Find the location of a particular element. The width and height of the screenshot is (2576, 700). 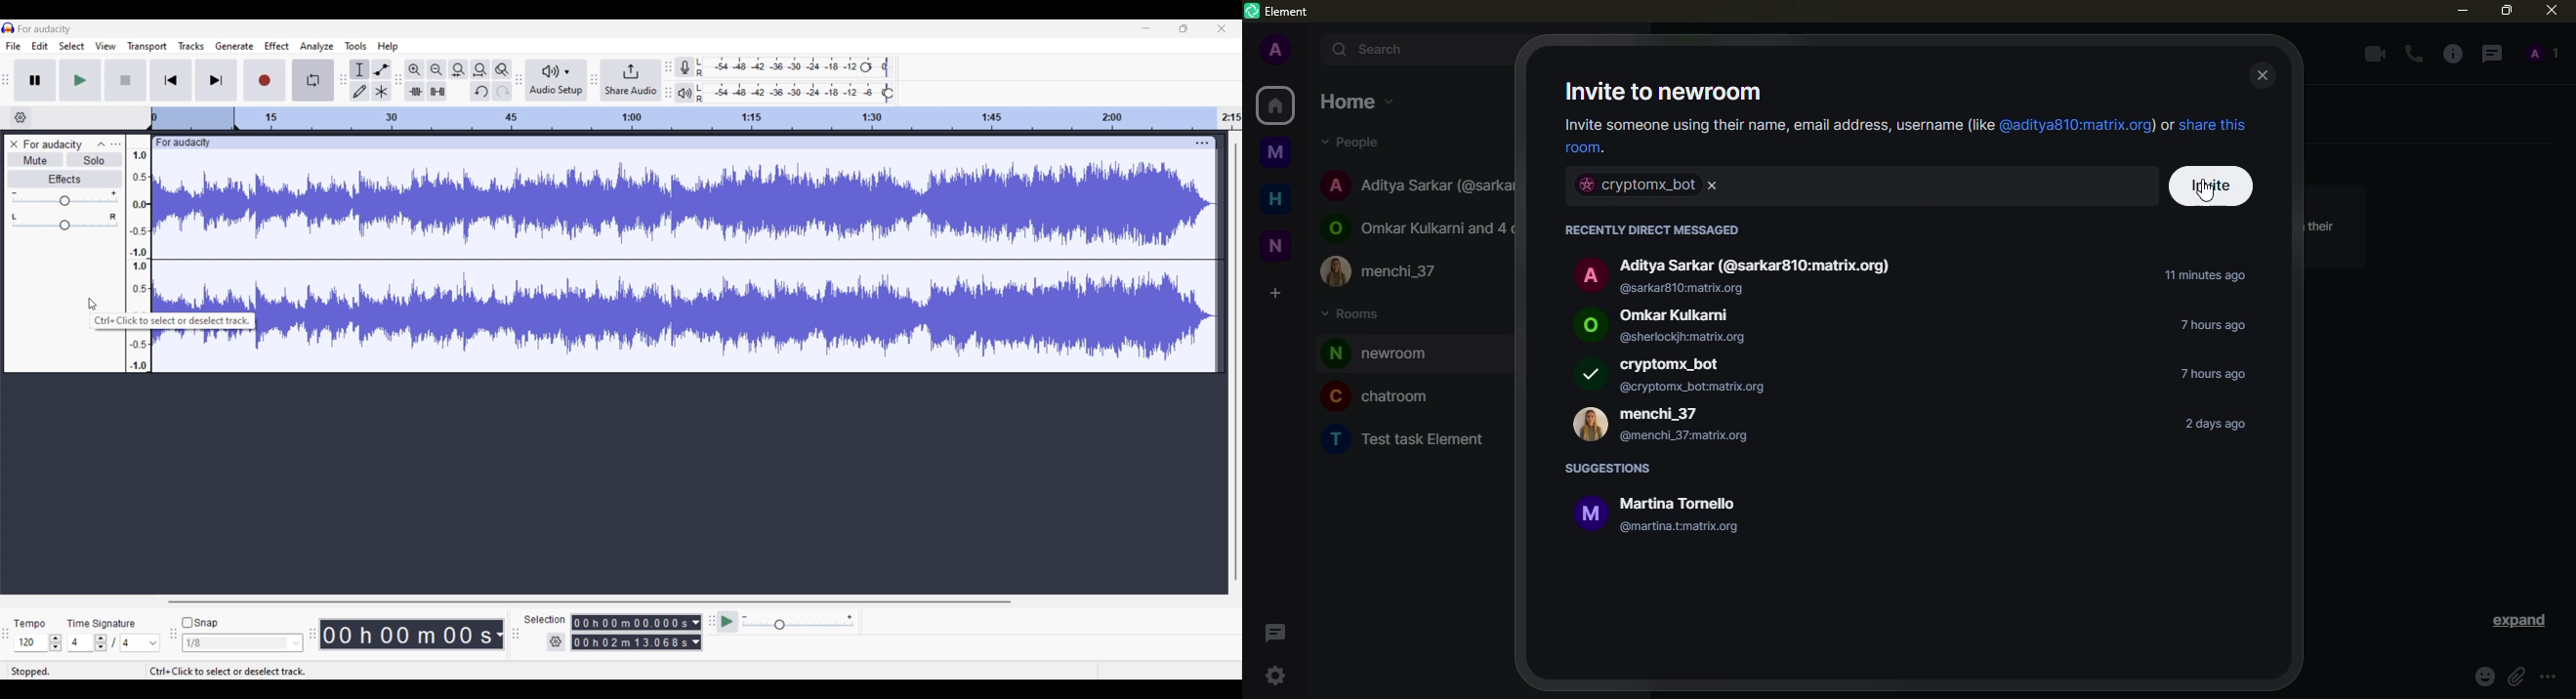

chatroom is located at coordinates (1374, 399).